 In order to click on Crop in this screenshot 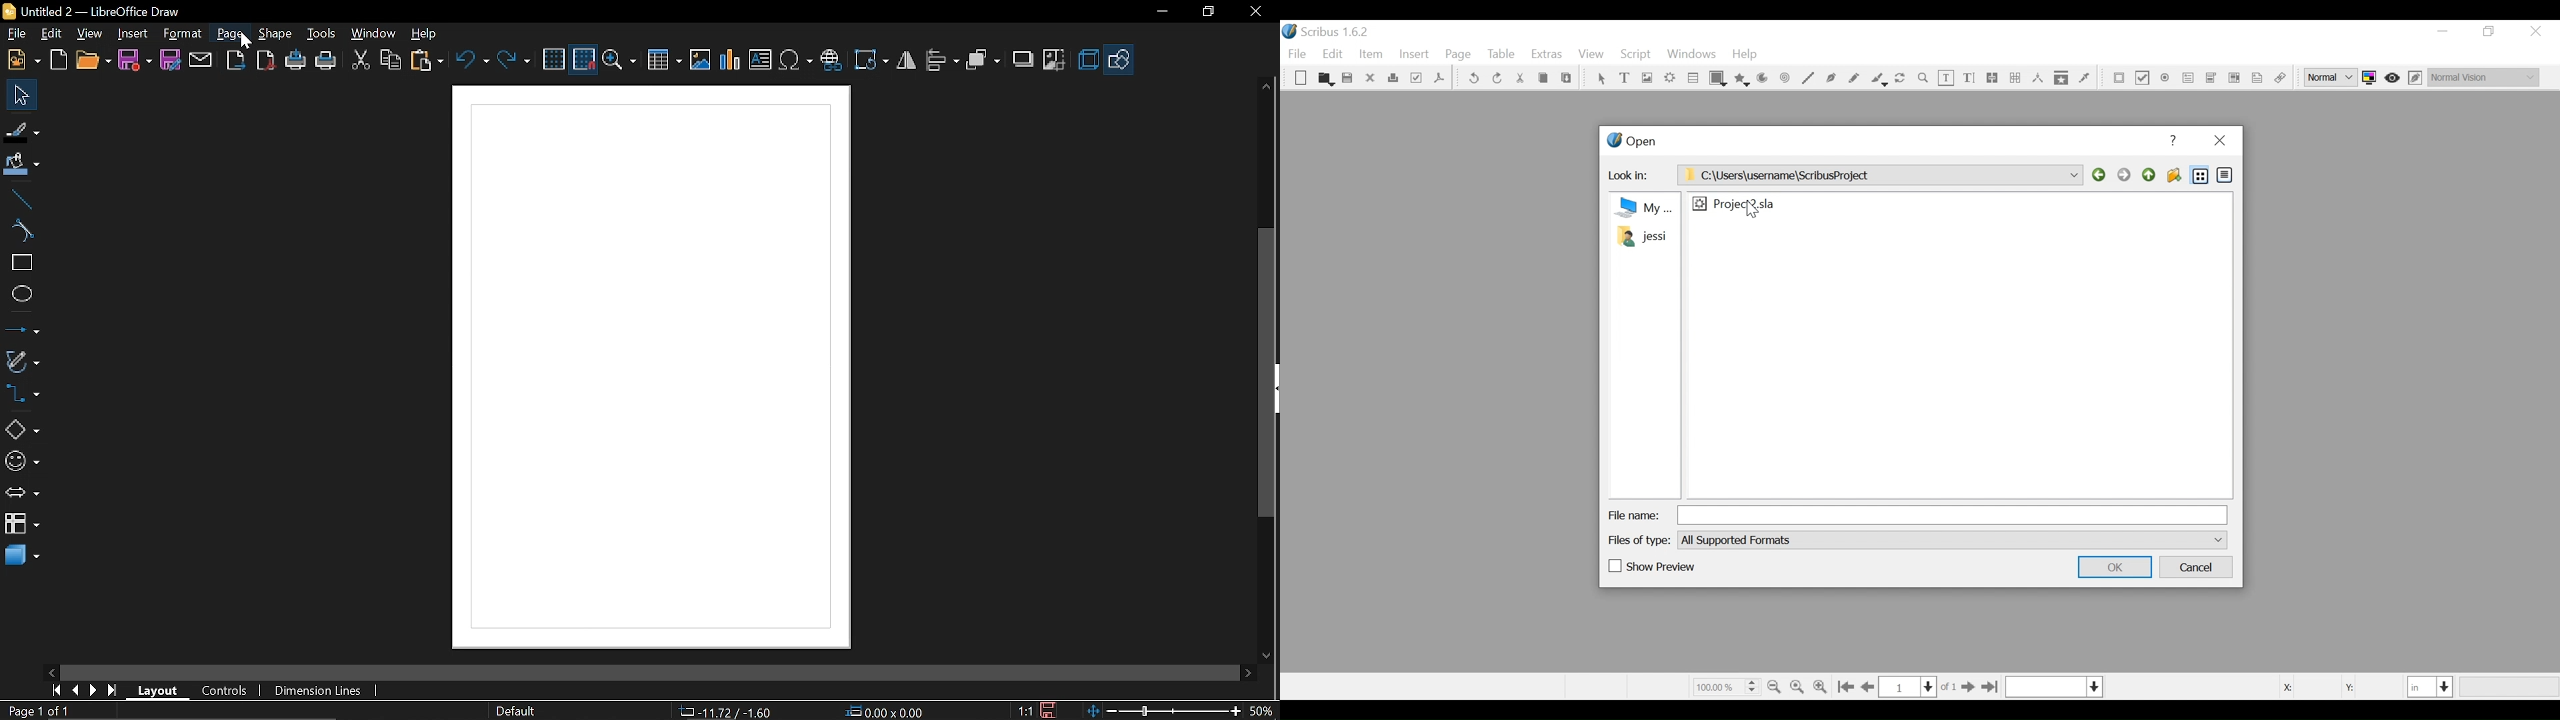, I will do `click(1054, 61)`.